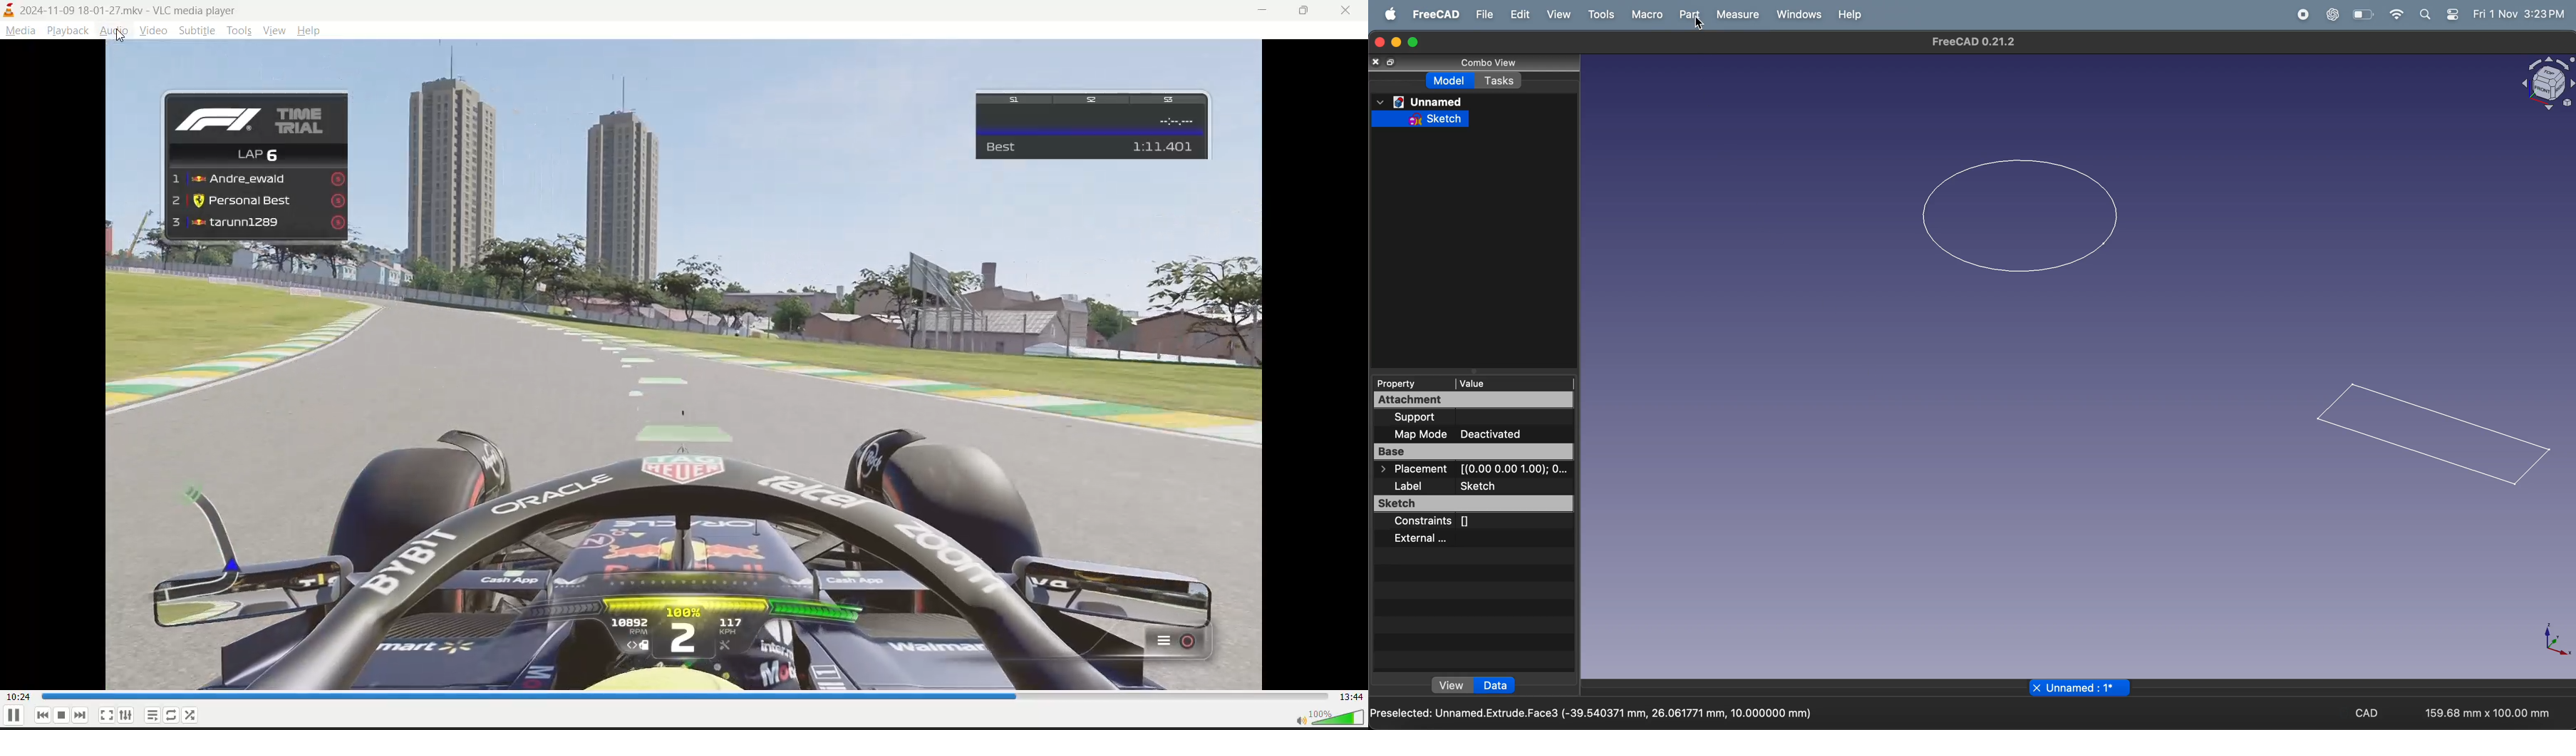 This screenshot has width=2576, height=756. I want to click on Personal Best, so click(257, 200).